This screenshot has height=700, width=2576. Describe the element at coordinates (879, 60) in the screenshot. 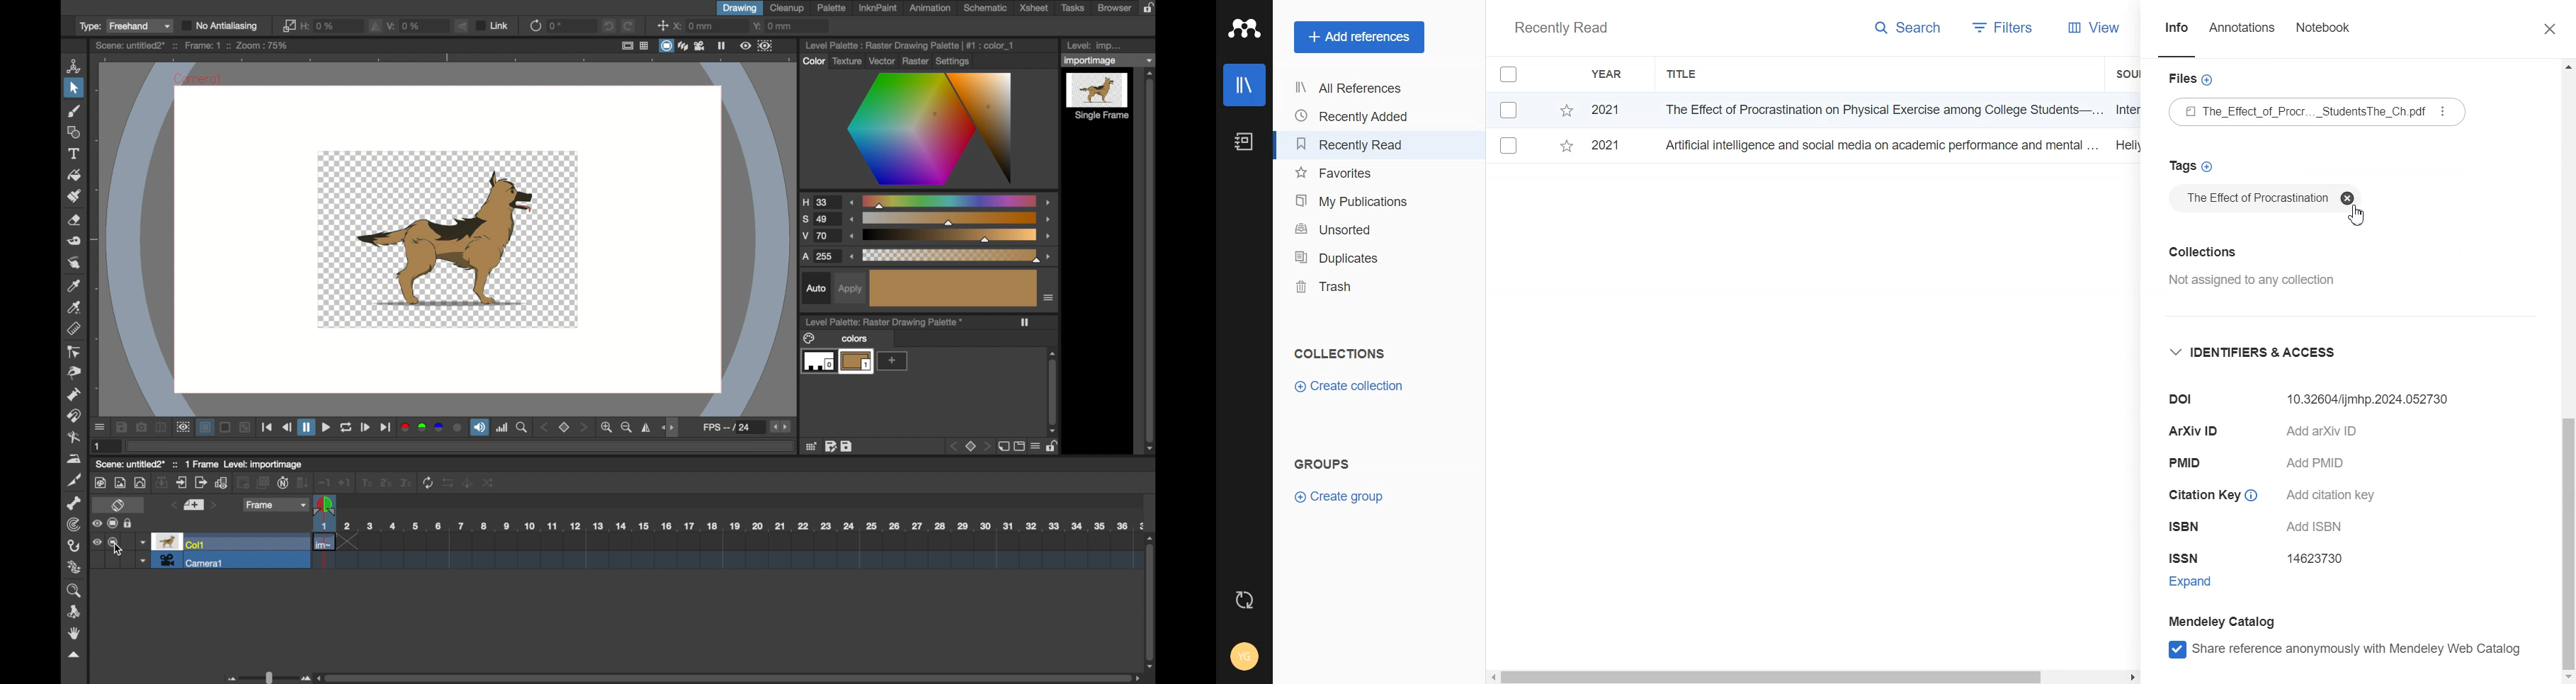

I see `vector` at that location.